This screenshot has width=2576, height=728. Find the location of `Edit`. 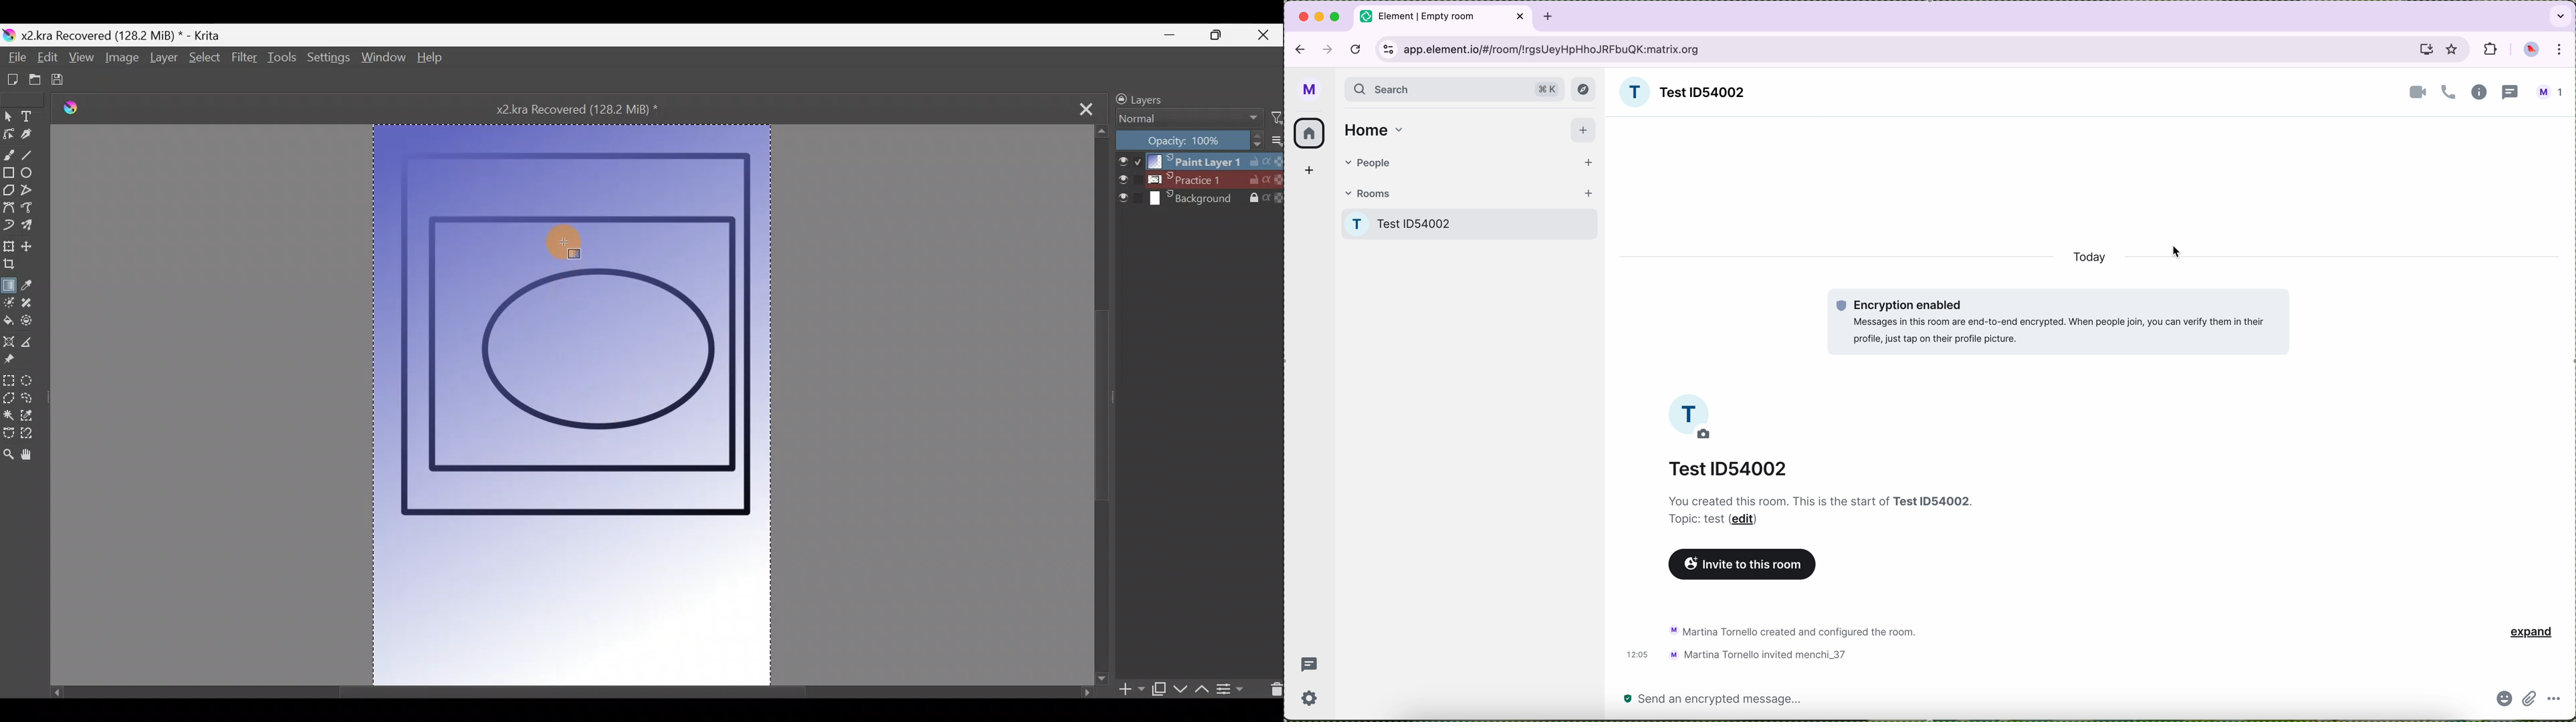

Edit is located at coordinates (46, 60).